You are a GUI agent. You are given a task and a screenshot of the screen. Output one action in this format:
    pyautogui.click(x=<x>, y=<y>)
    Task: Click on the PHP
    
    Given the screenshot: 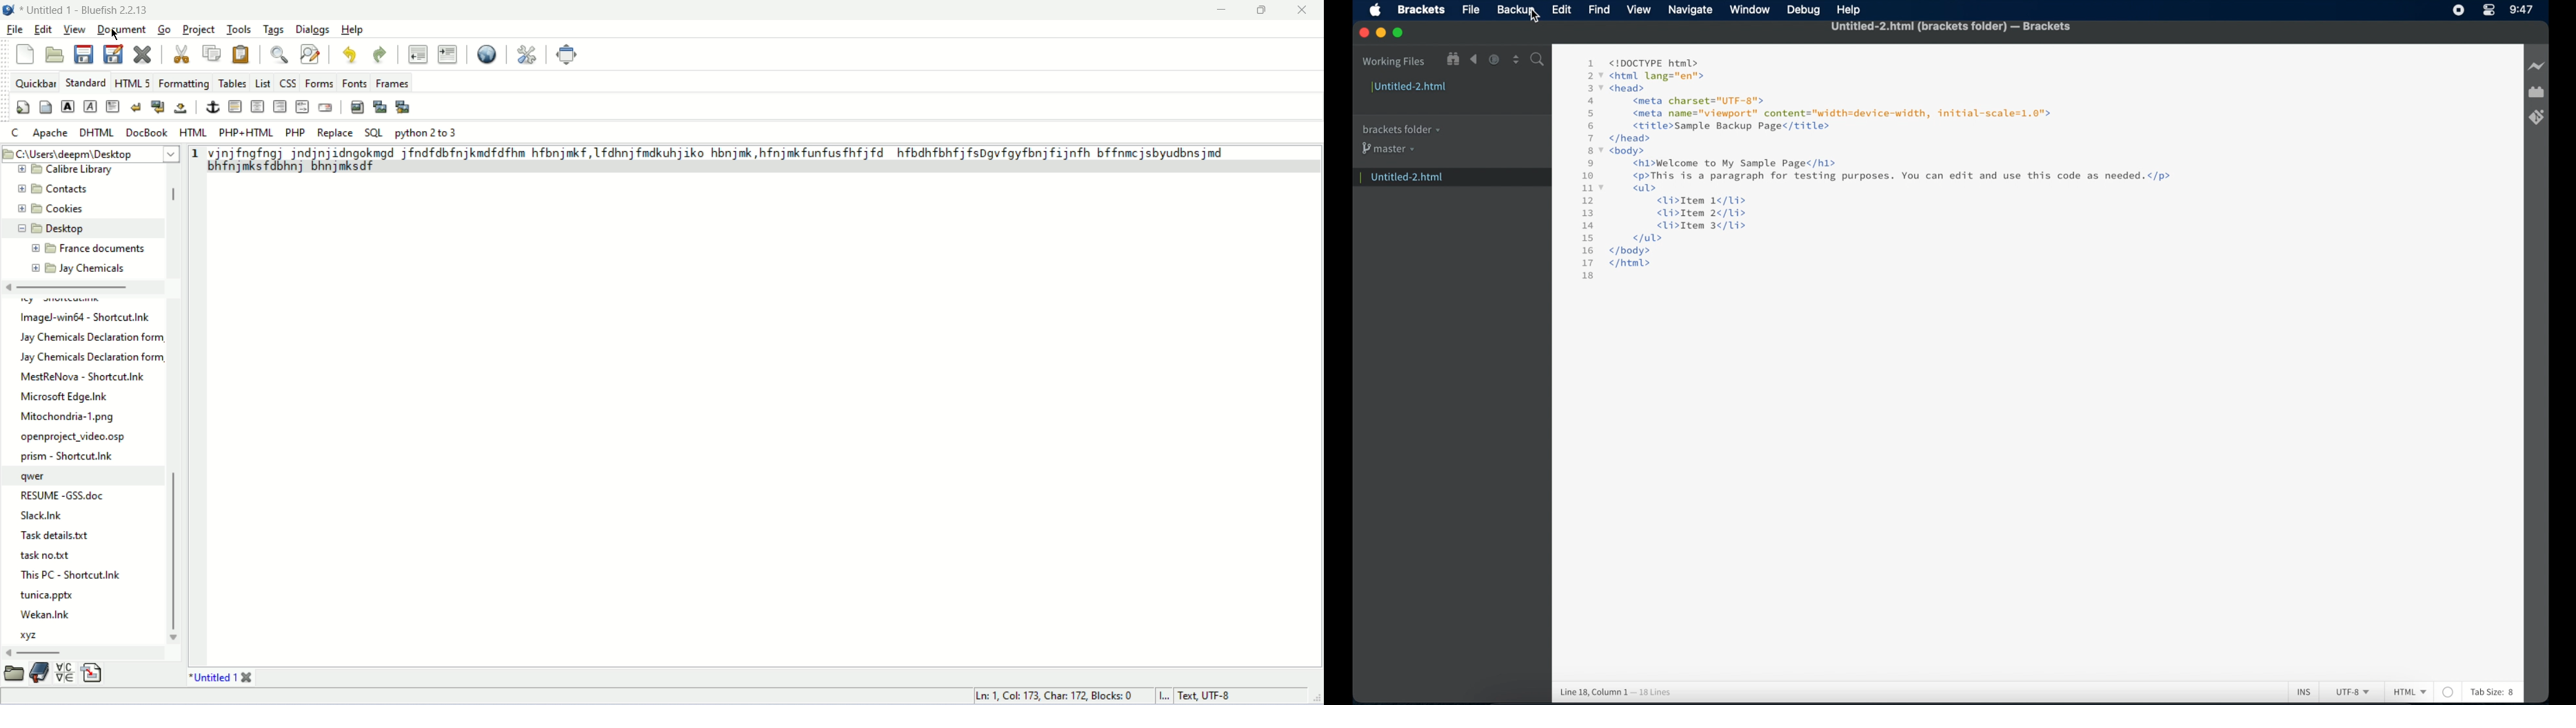 What is the action you would take?
    pyautogui.click(x=294, y=132)
    